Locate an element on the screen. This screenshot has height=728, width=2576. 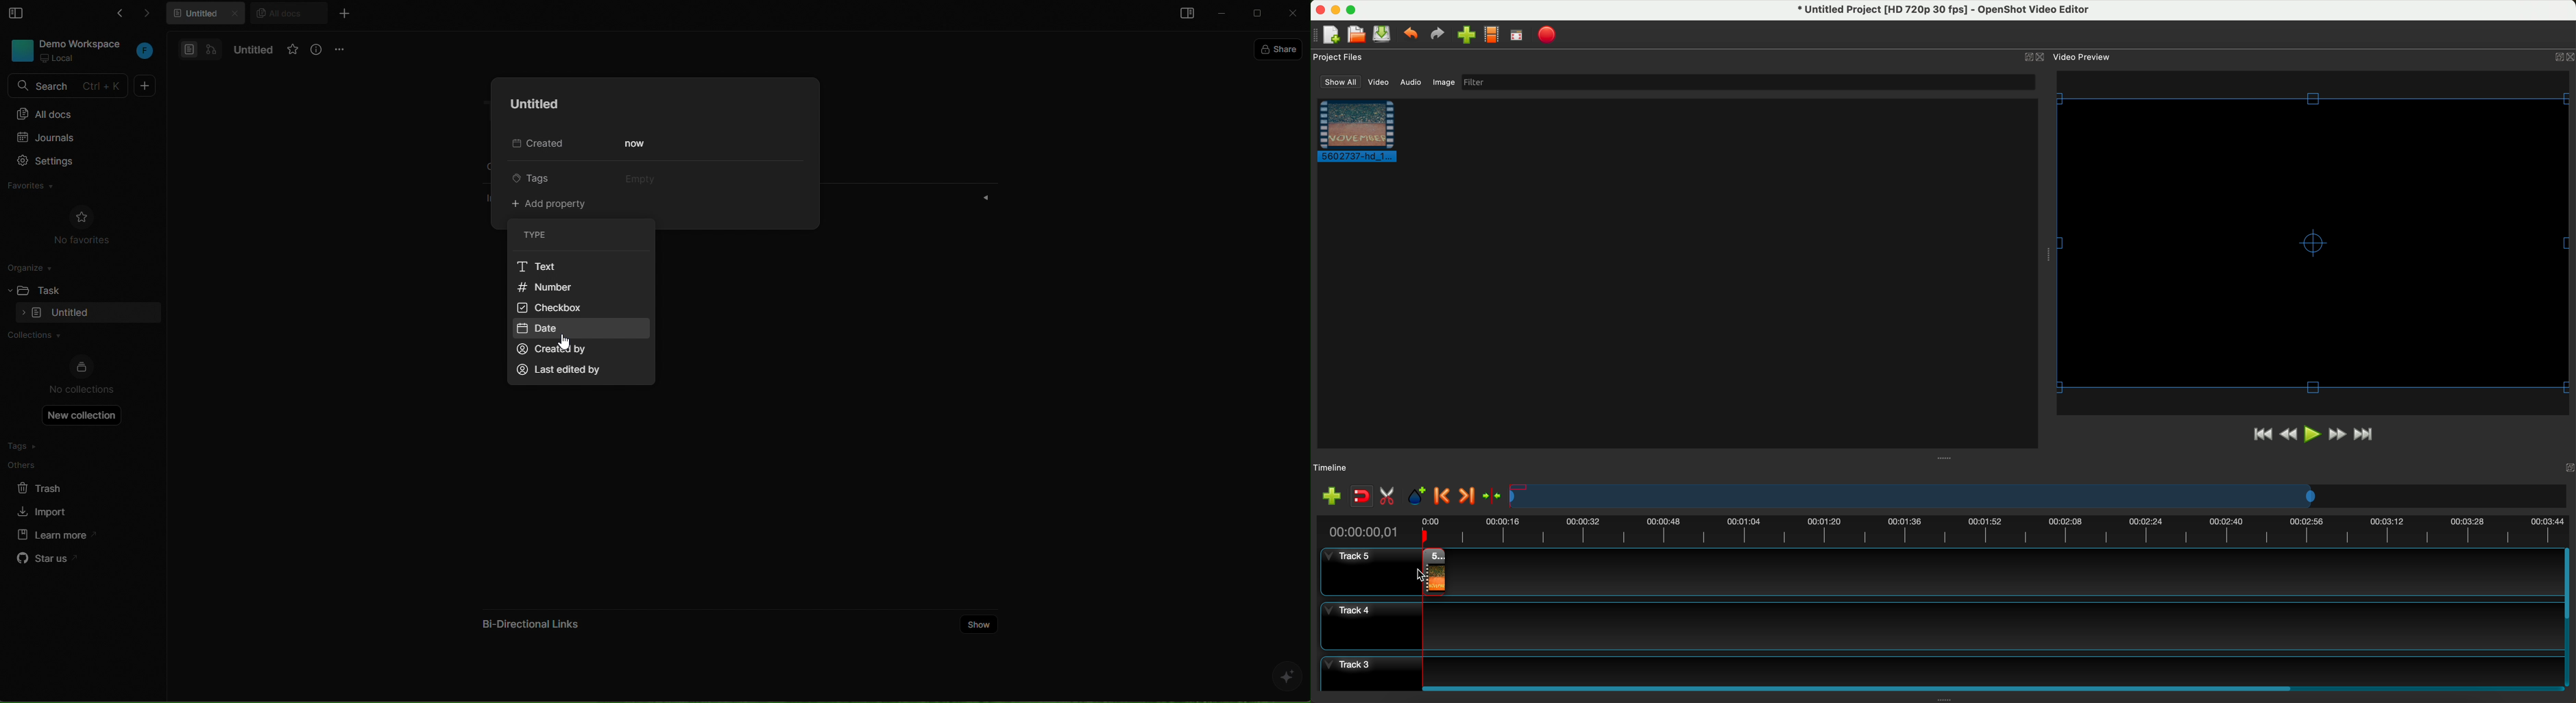
track 3 is located at coordinates (1938, 668).